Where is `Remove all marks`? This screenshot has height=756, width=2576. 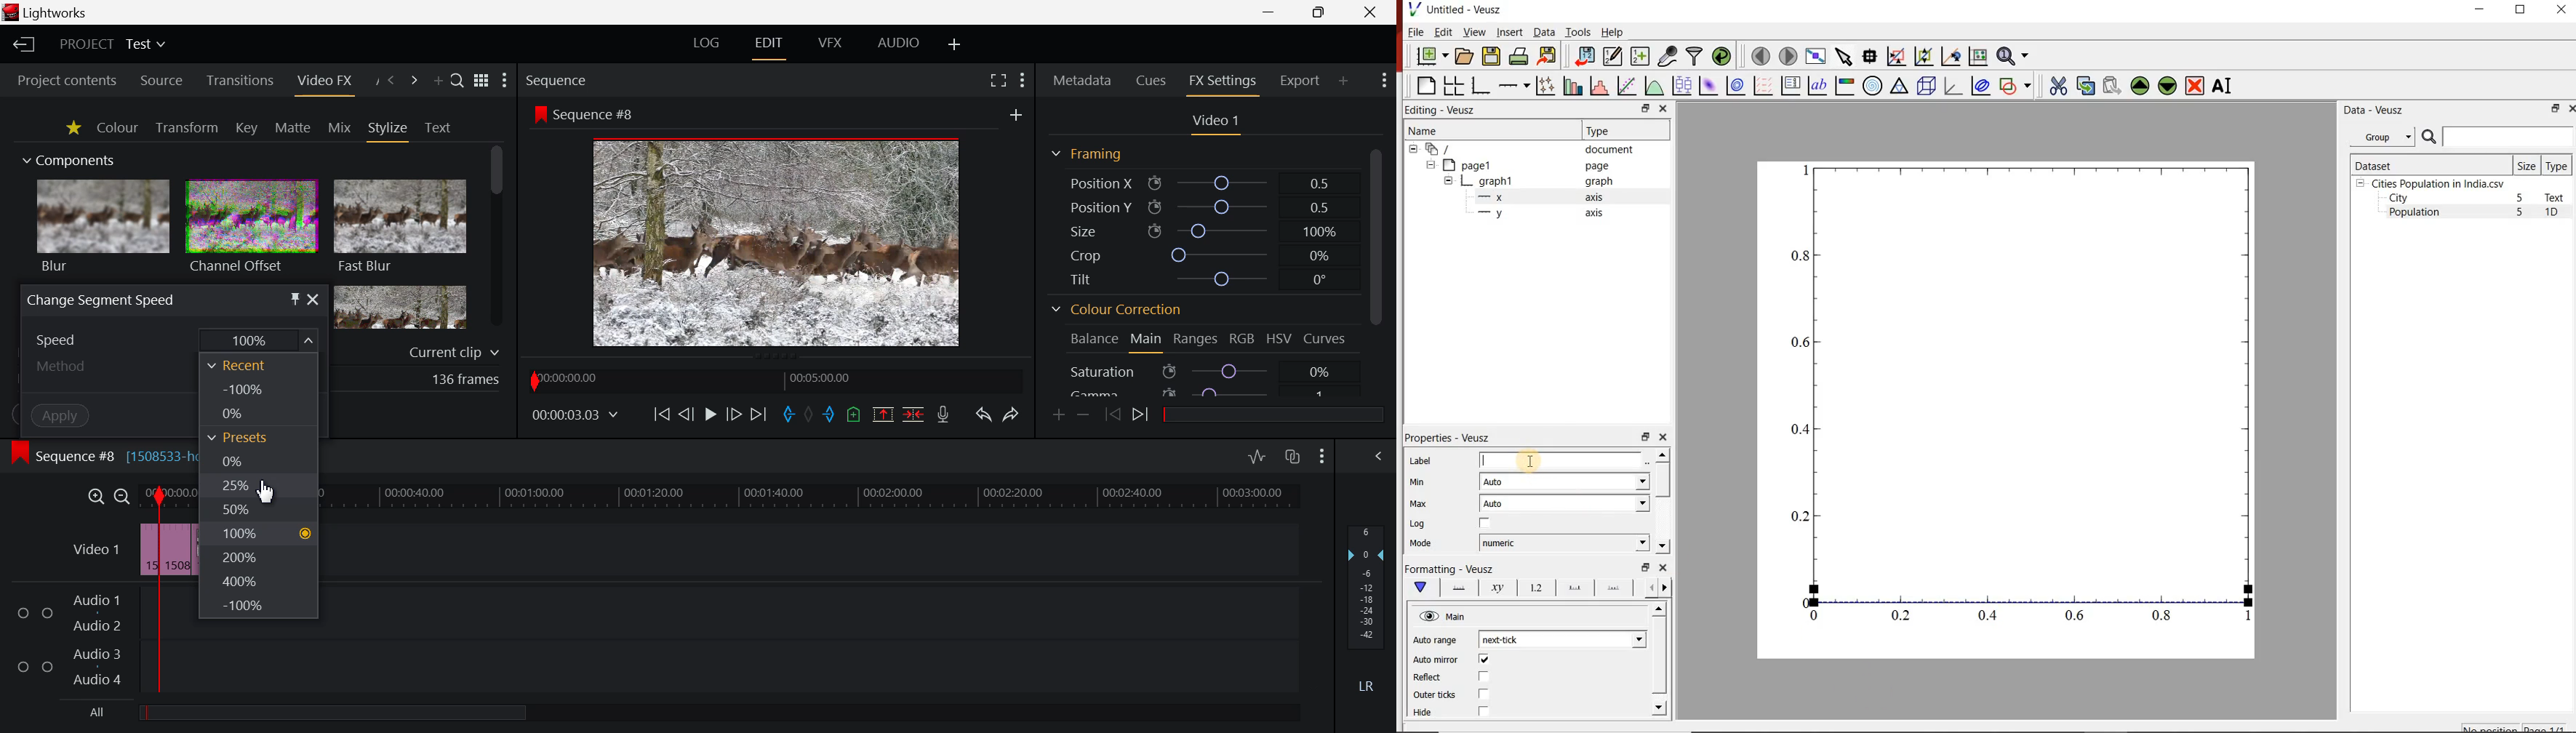 Remove all marks is located at coordinates (813, 412).